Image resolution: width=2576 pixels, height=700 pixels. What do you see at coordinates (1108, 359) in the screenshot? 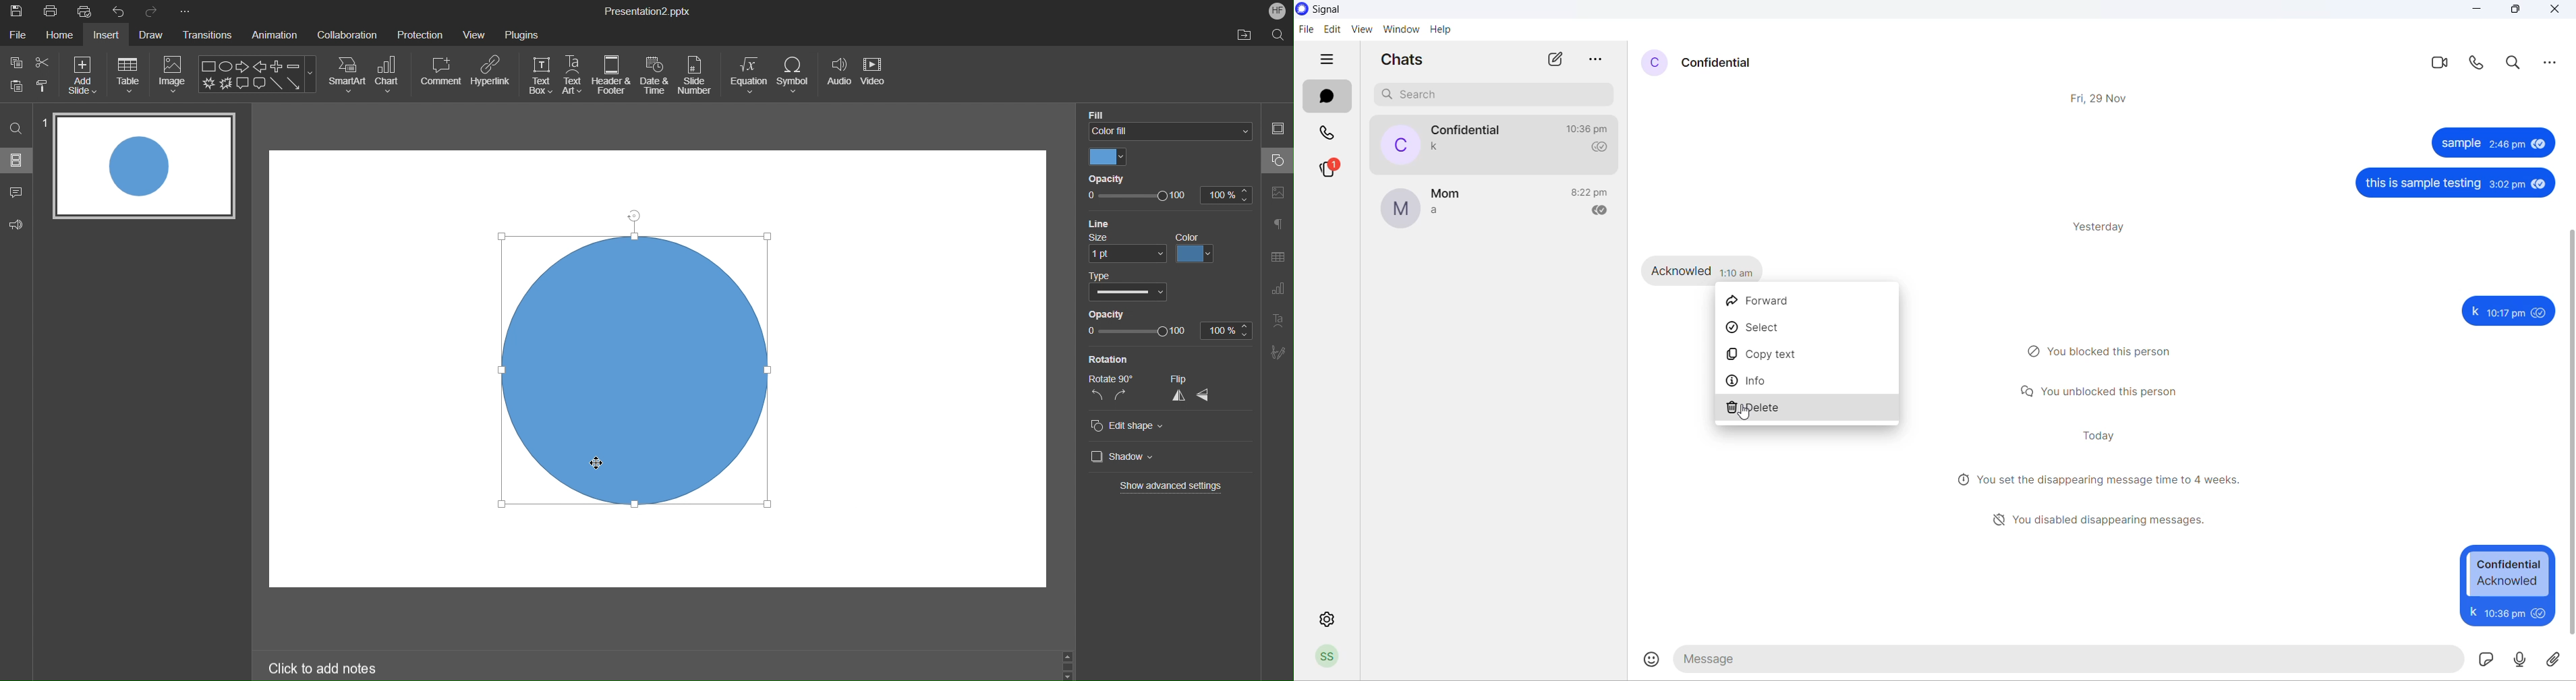
I see `Rotation` at bounding box center [1108, 359].